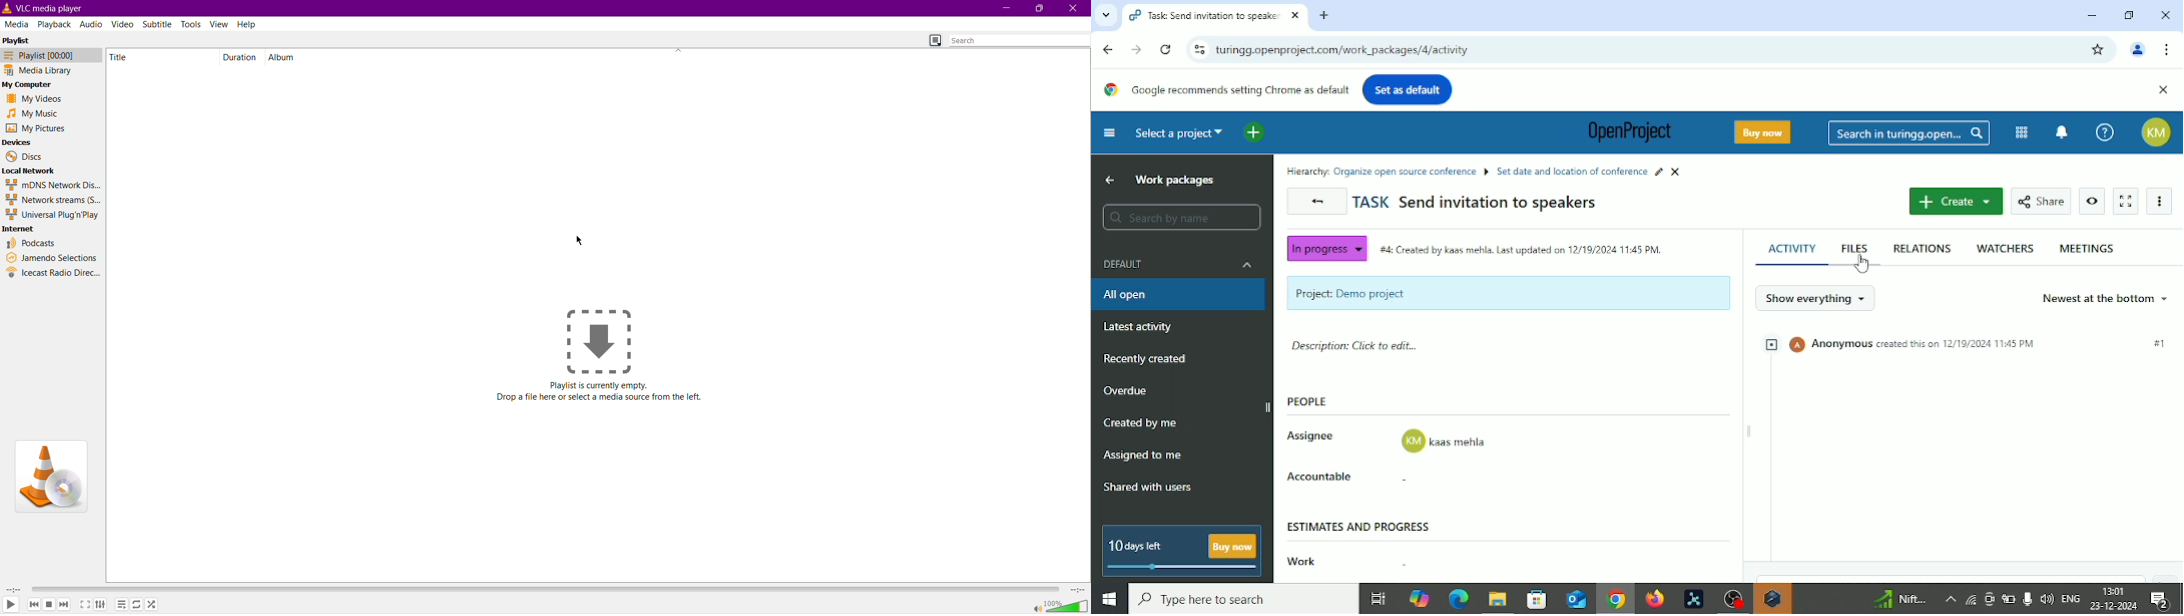  I want to click on Close, so click(1074, 8).